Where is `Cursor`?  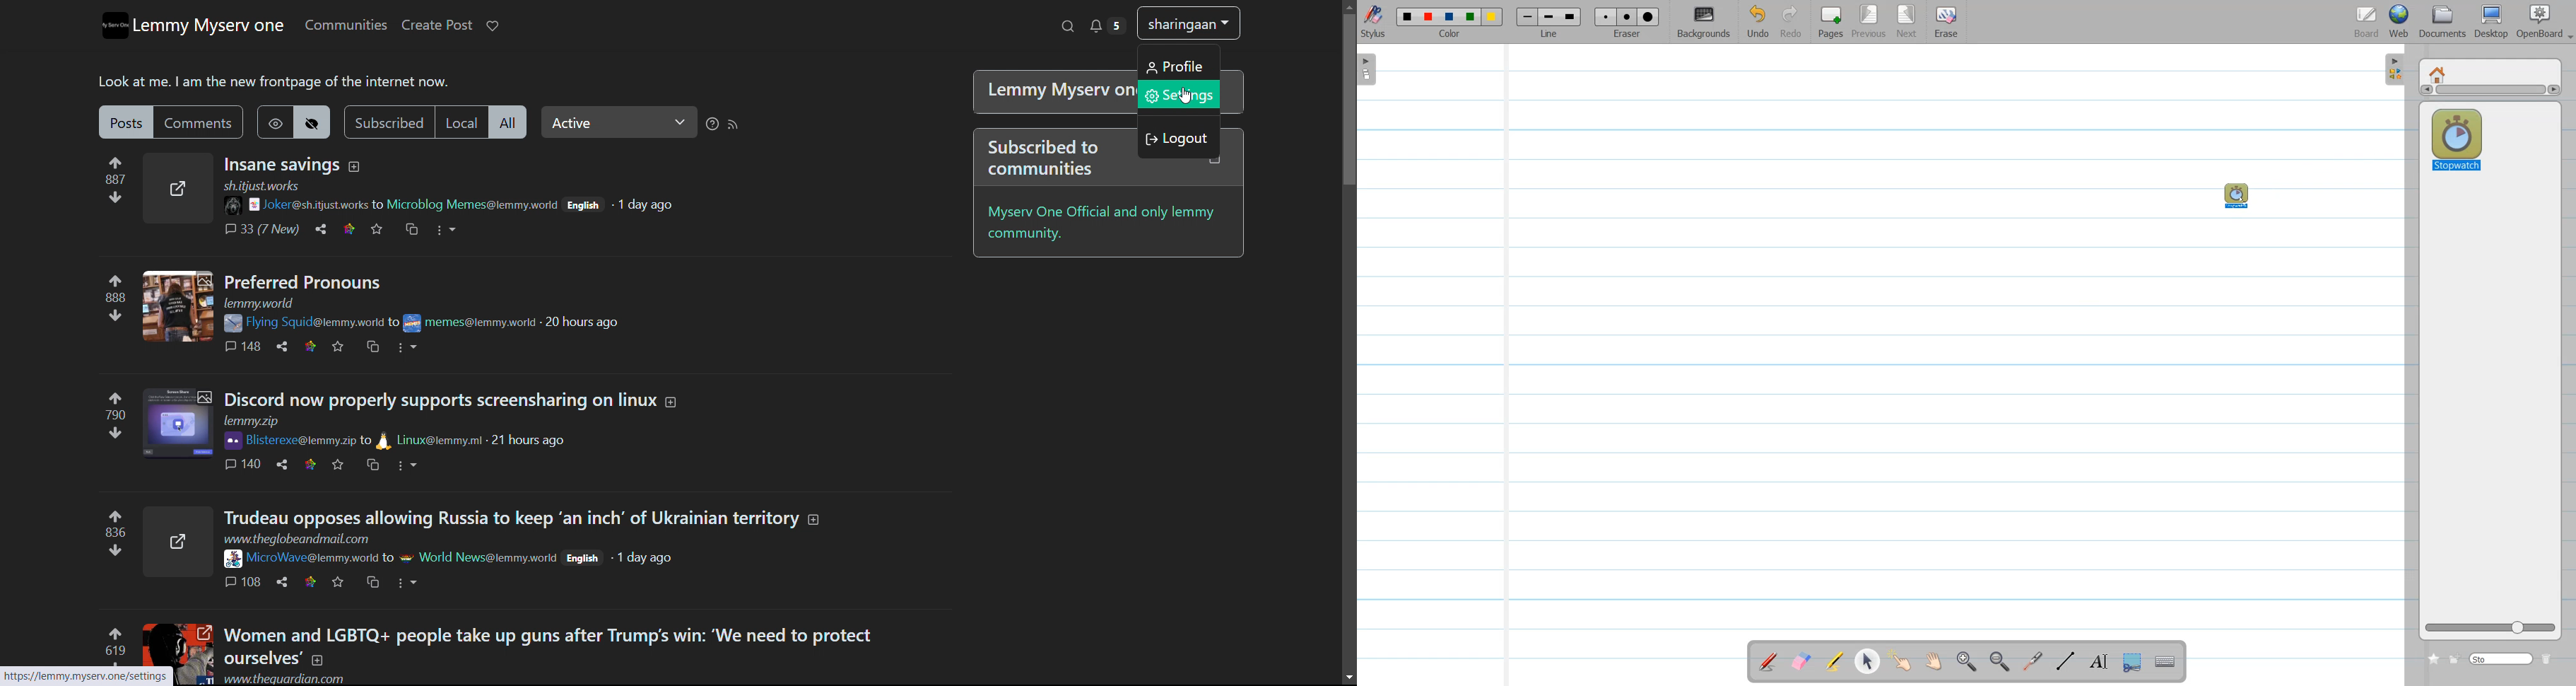 Cursor is located at coordinates (1185, 94).